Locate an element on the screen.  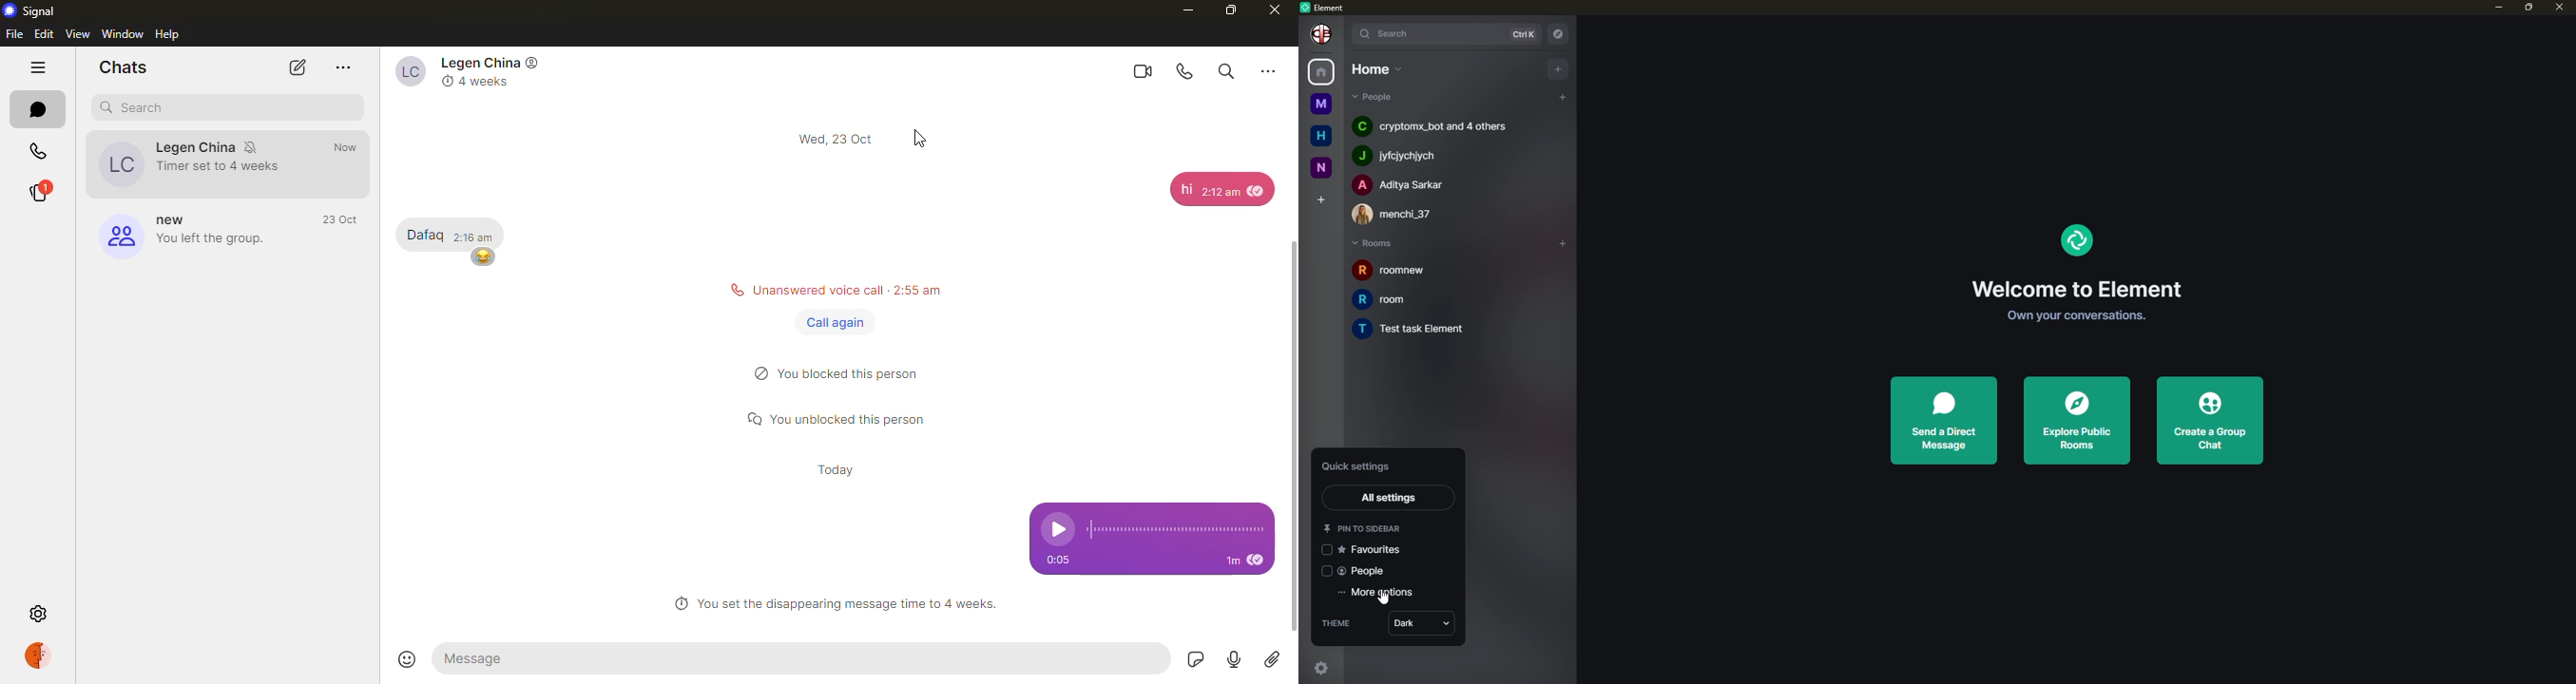
people is located at coordinates (1404, 156).